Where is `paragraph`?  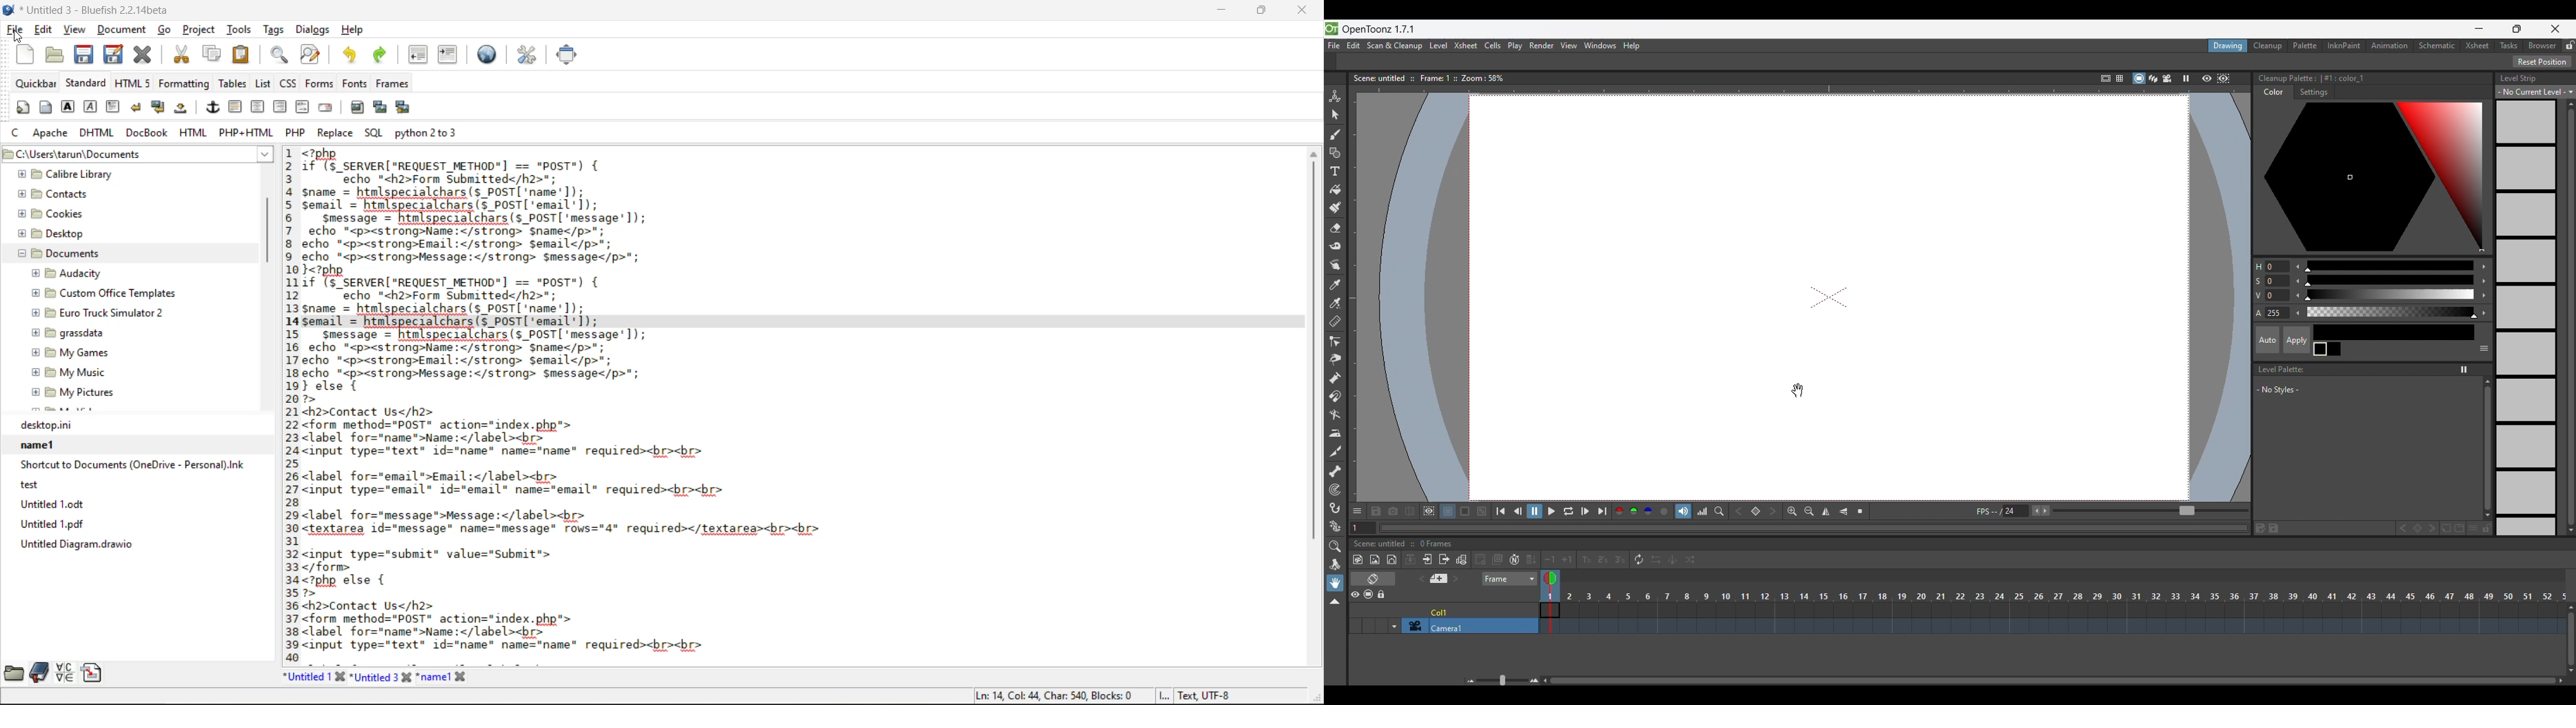
paragraph is located at coordinates (114, 106).